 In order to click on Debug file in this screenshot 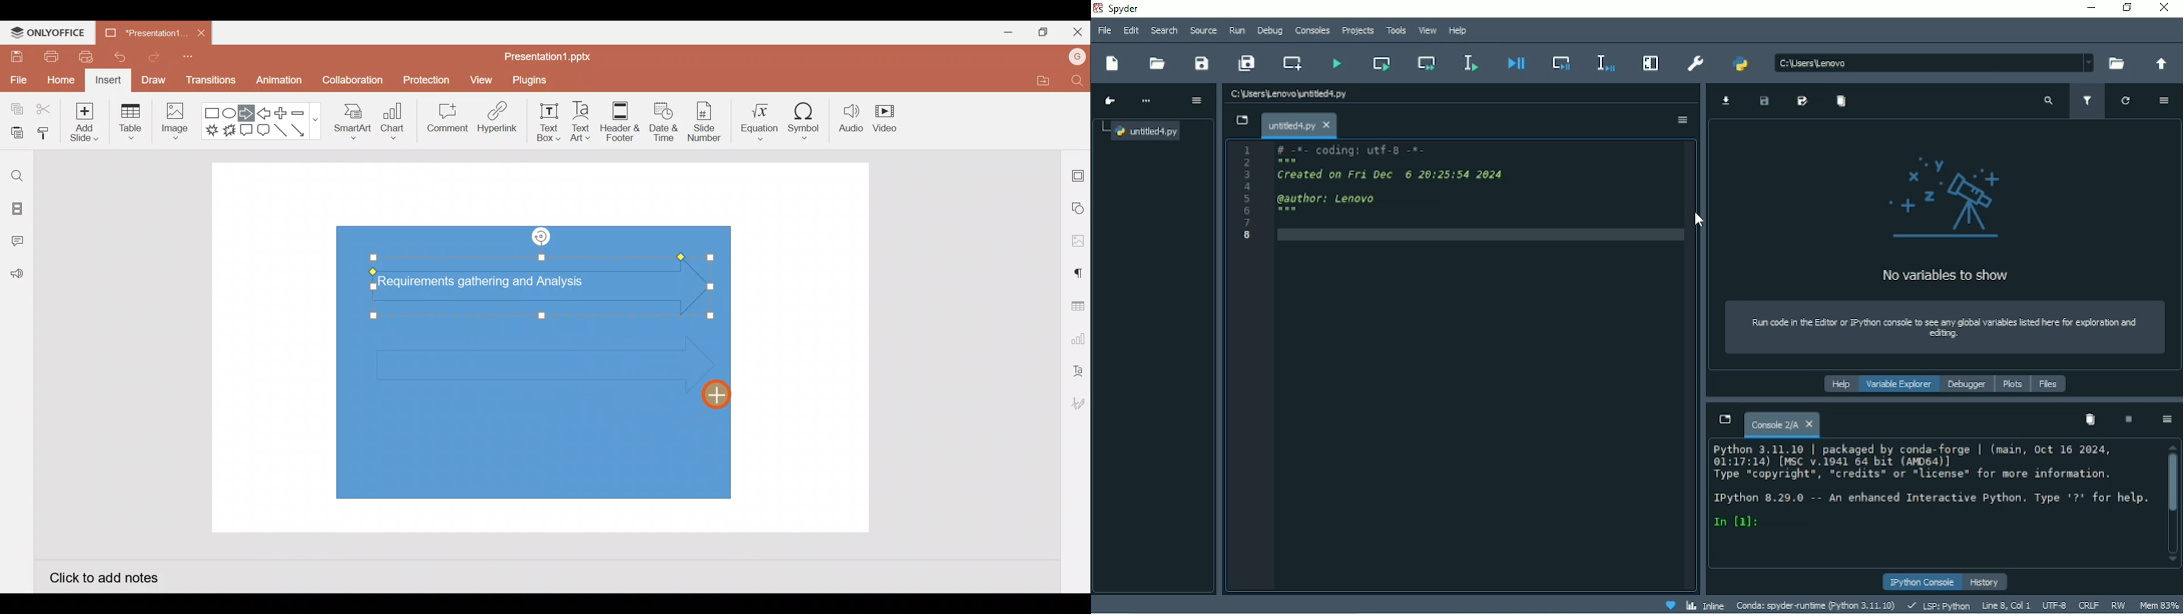, I will do `click(1514, 65)`.